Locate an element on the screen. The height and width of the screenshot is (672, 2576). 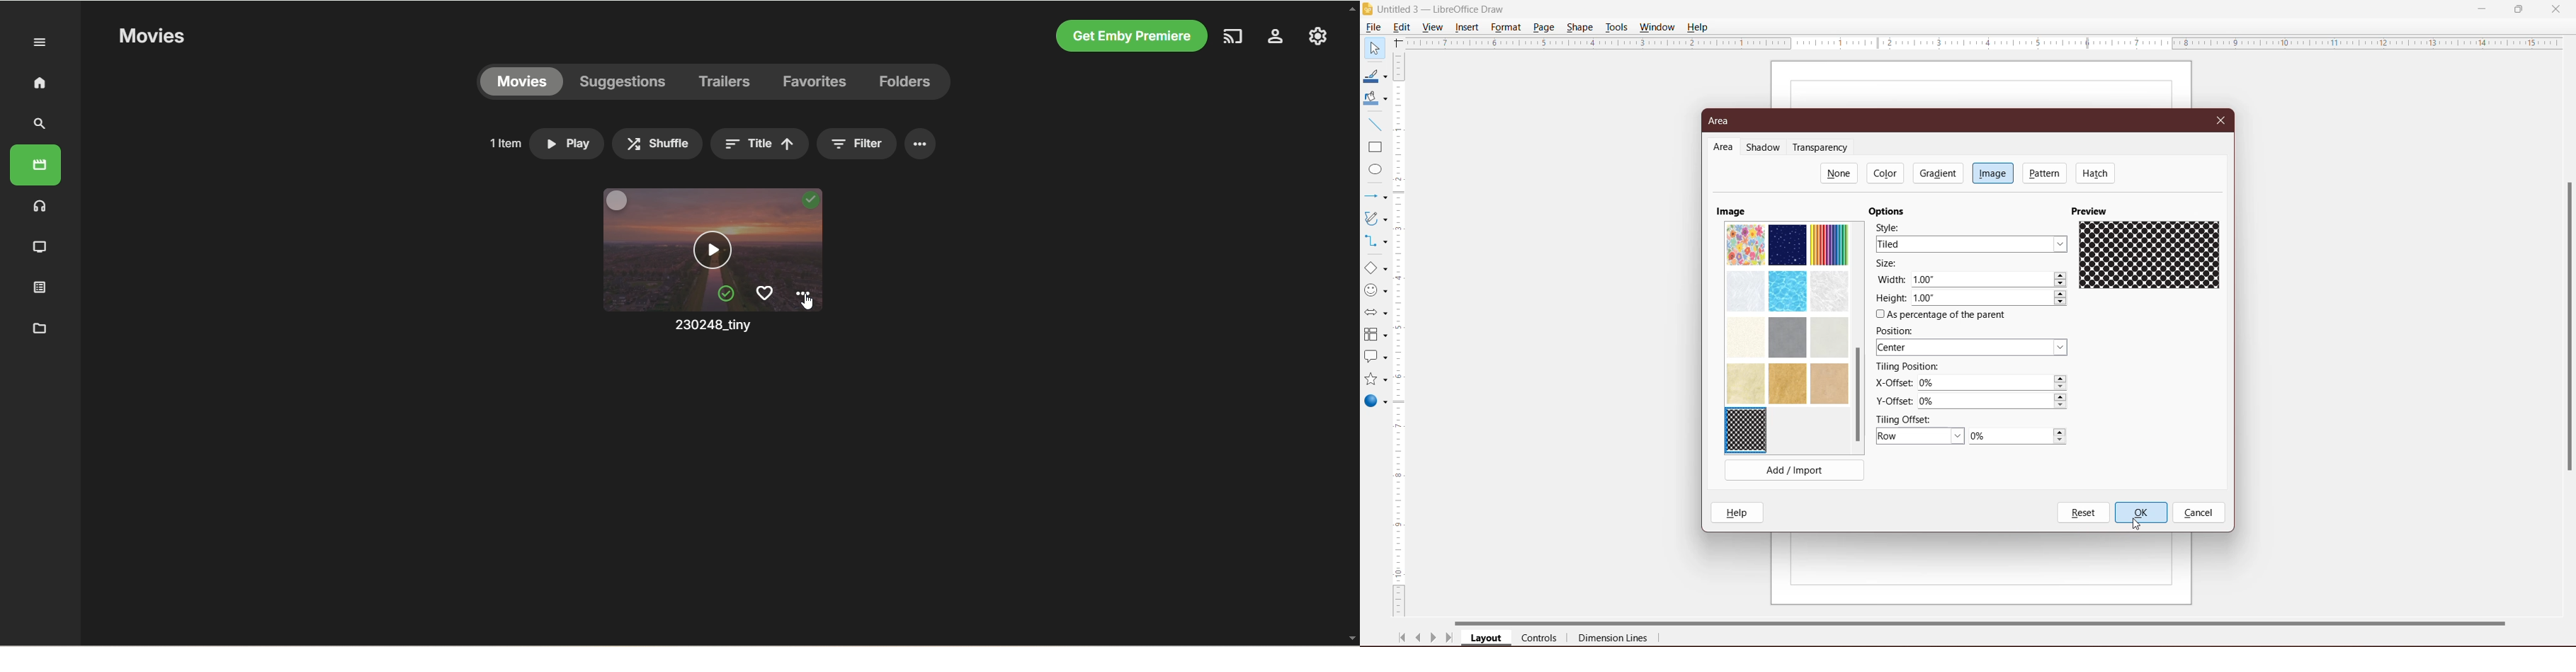
More Texture/images available is located at coordinates (1787, 312).